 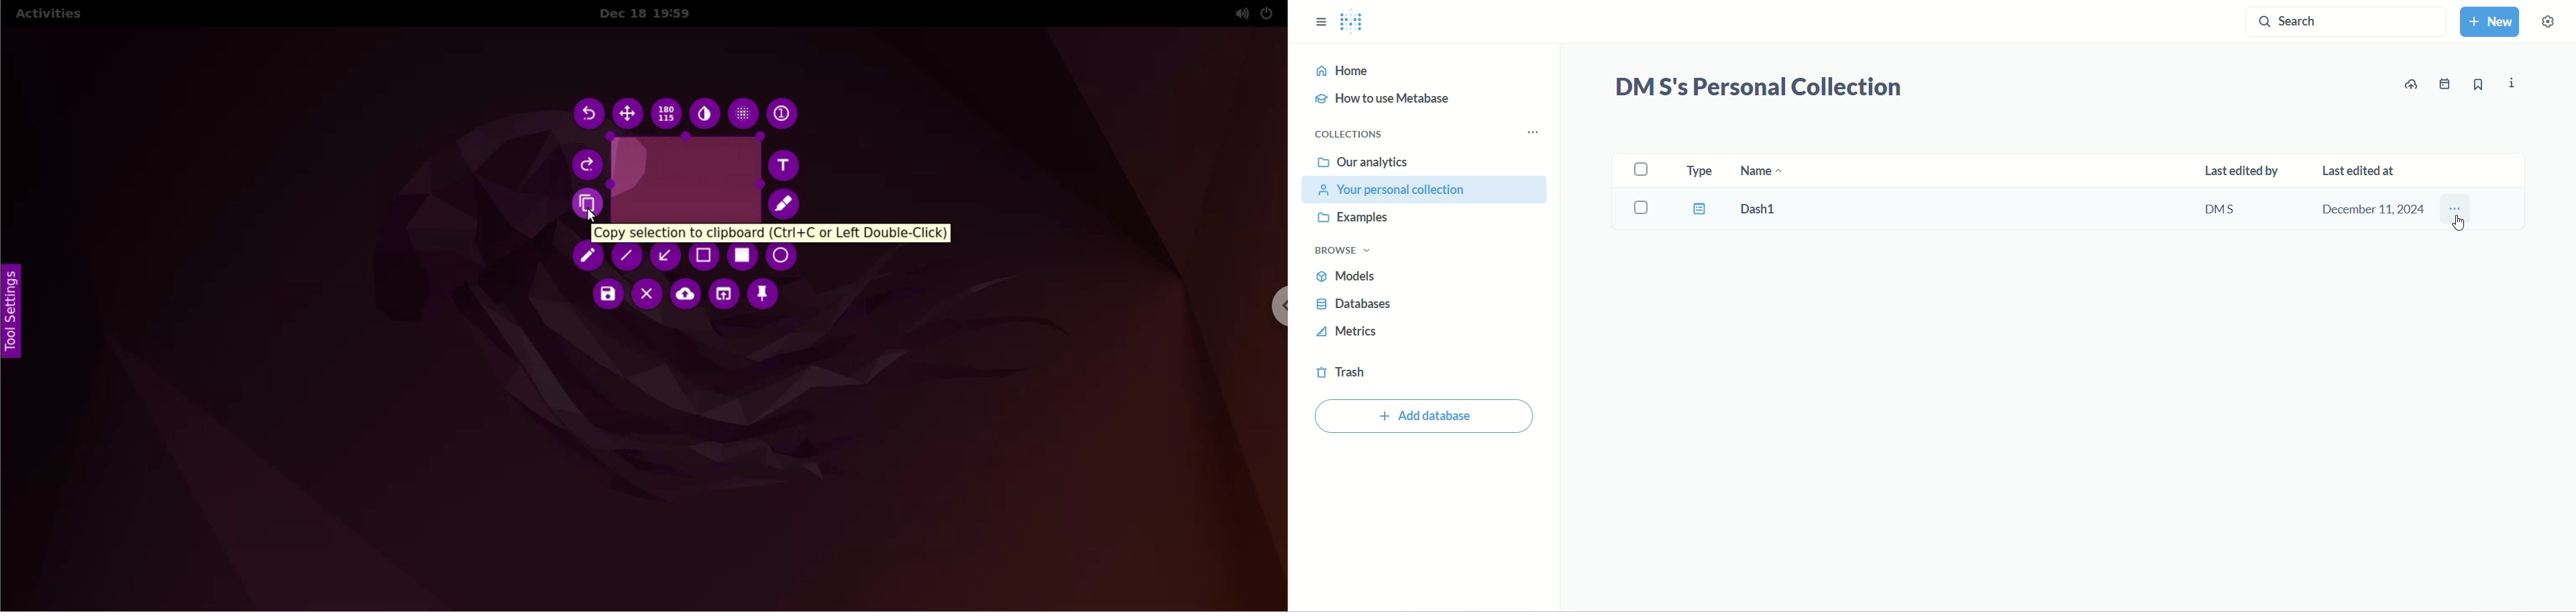 I want to click on information, so click(x=2514, y=83).